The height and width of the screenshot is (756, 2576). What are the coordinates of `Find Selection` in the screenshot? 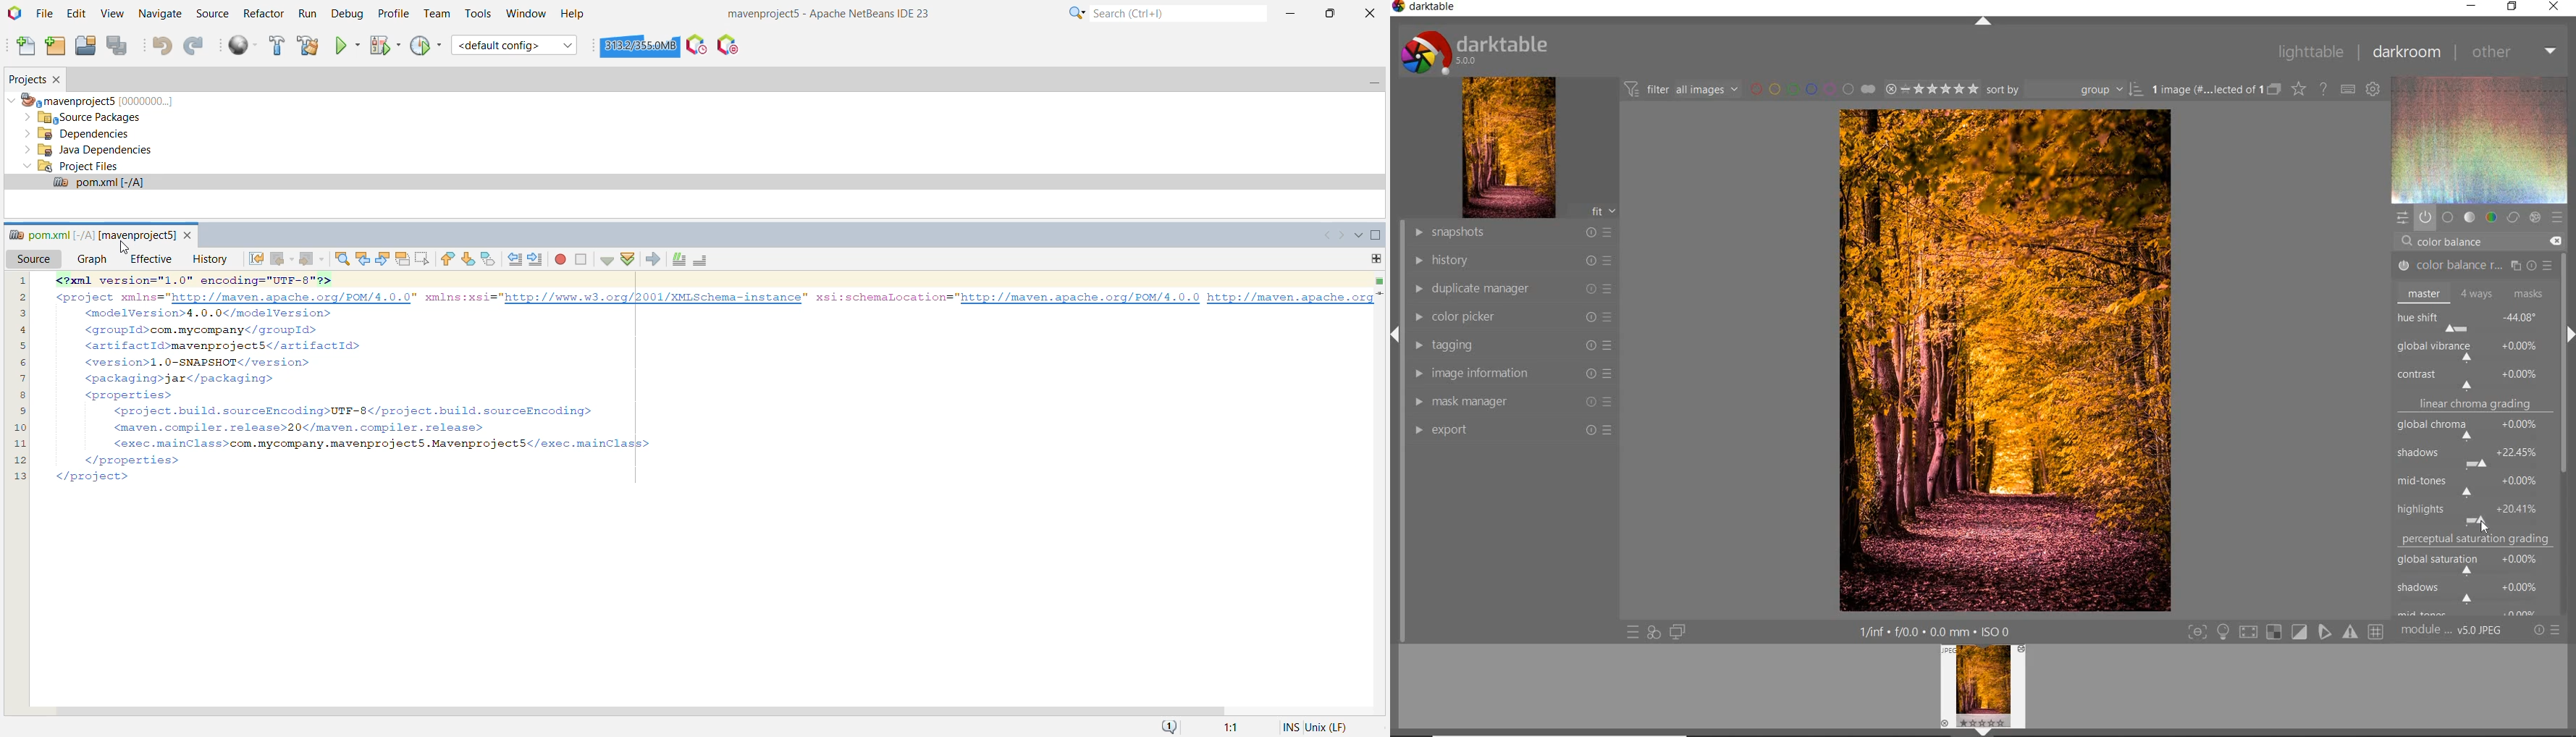 It's located at (342, 260).